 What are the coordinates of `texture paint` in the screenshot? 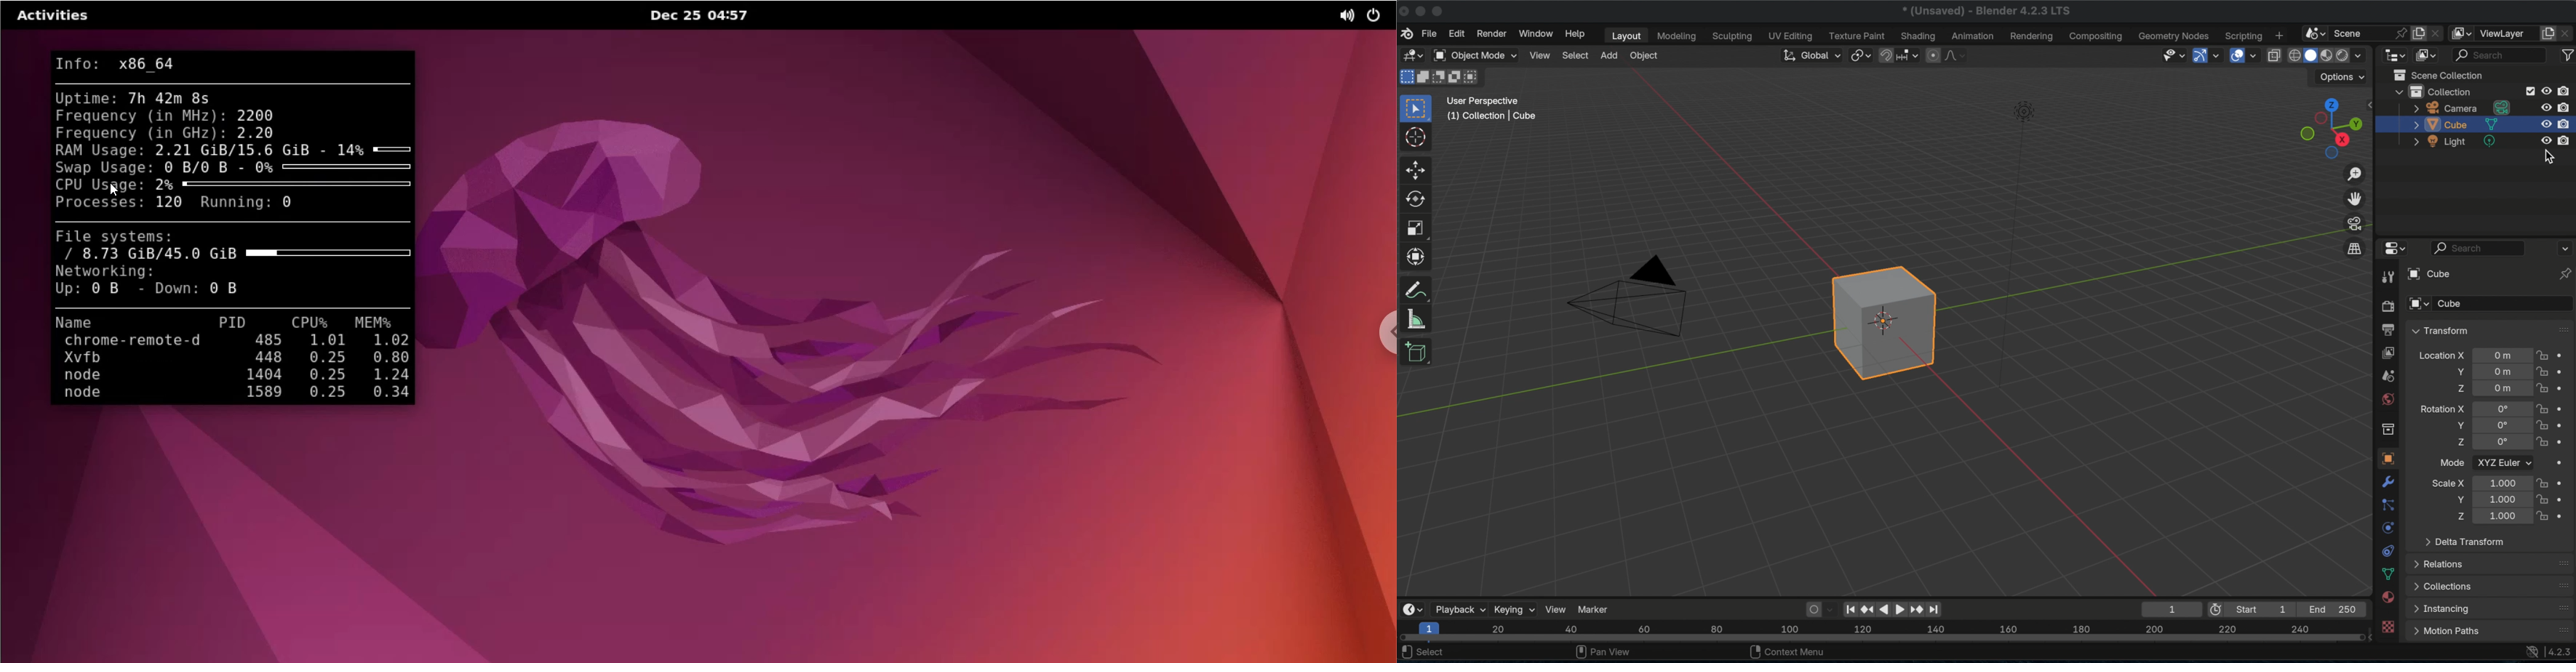 It's located at (1856, 36).